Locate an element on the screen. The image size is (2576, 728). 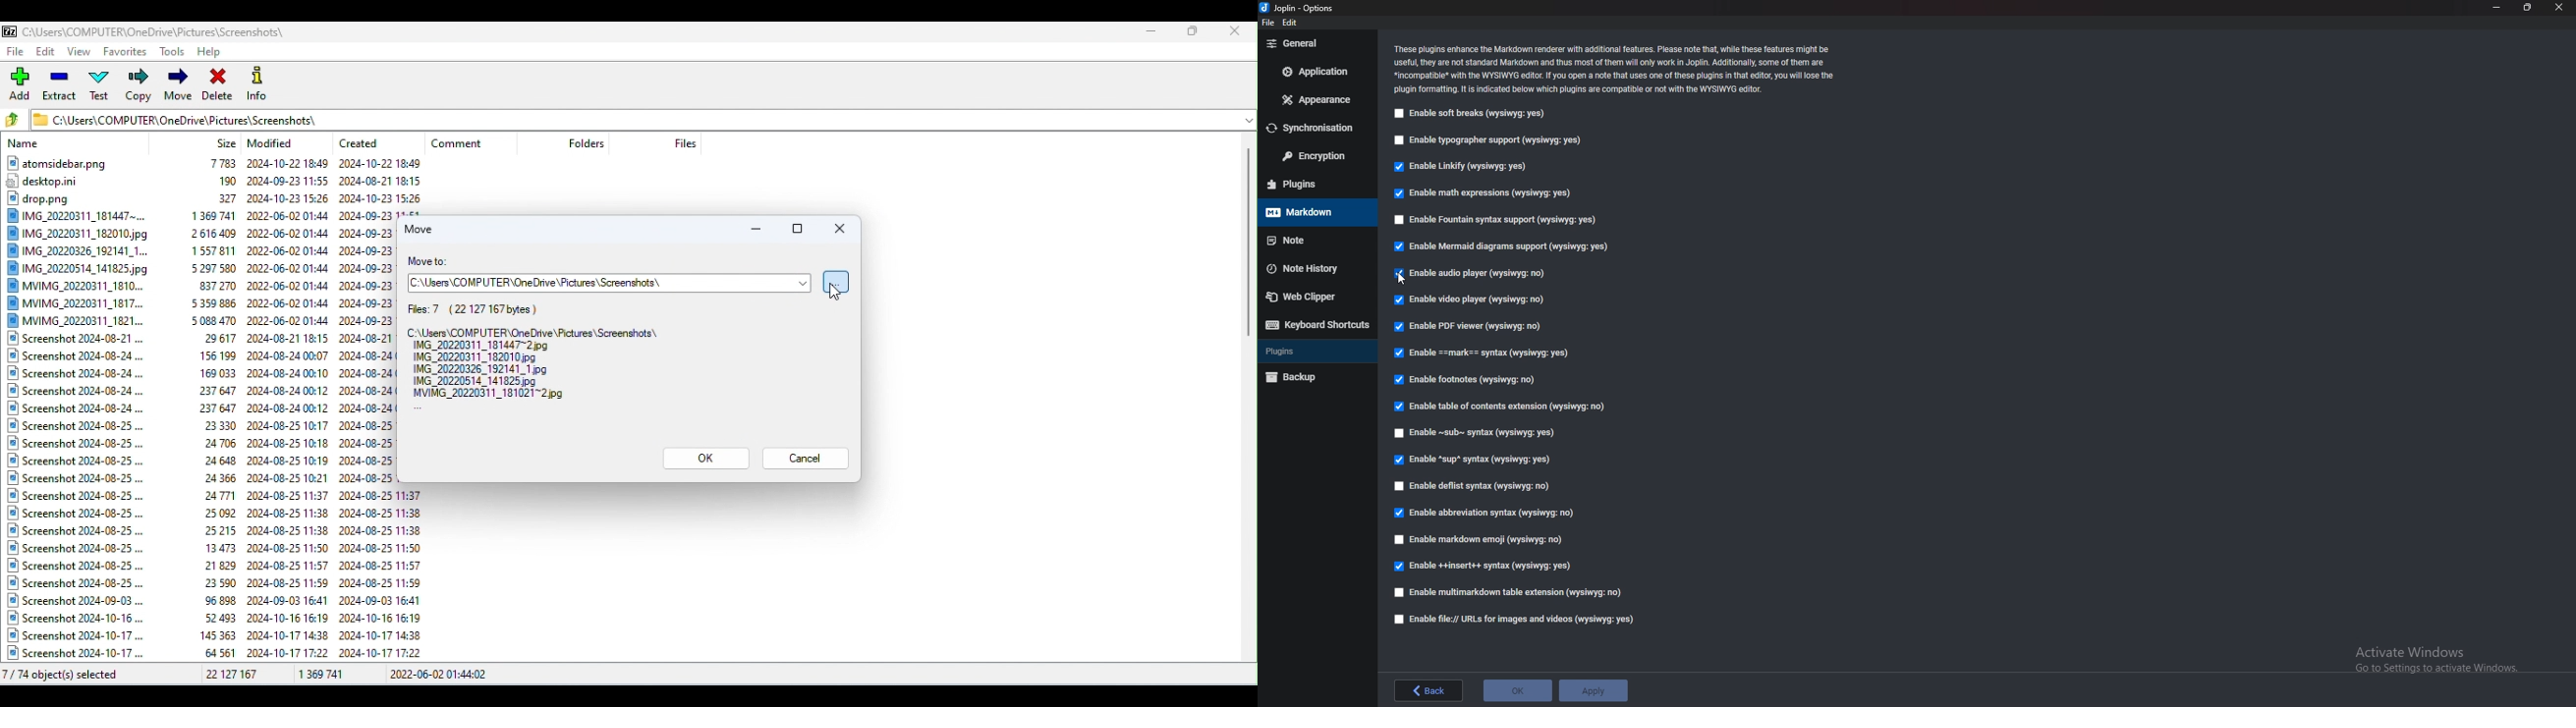
activate windows pop up is located at coordinates (2431, 664).